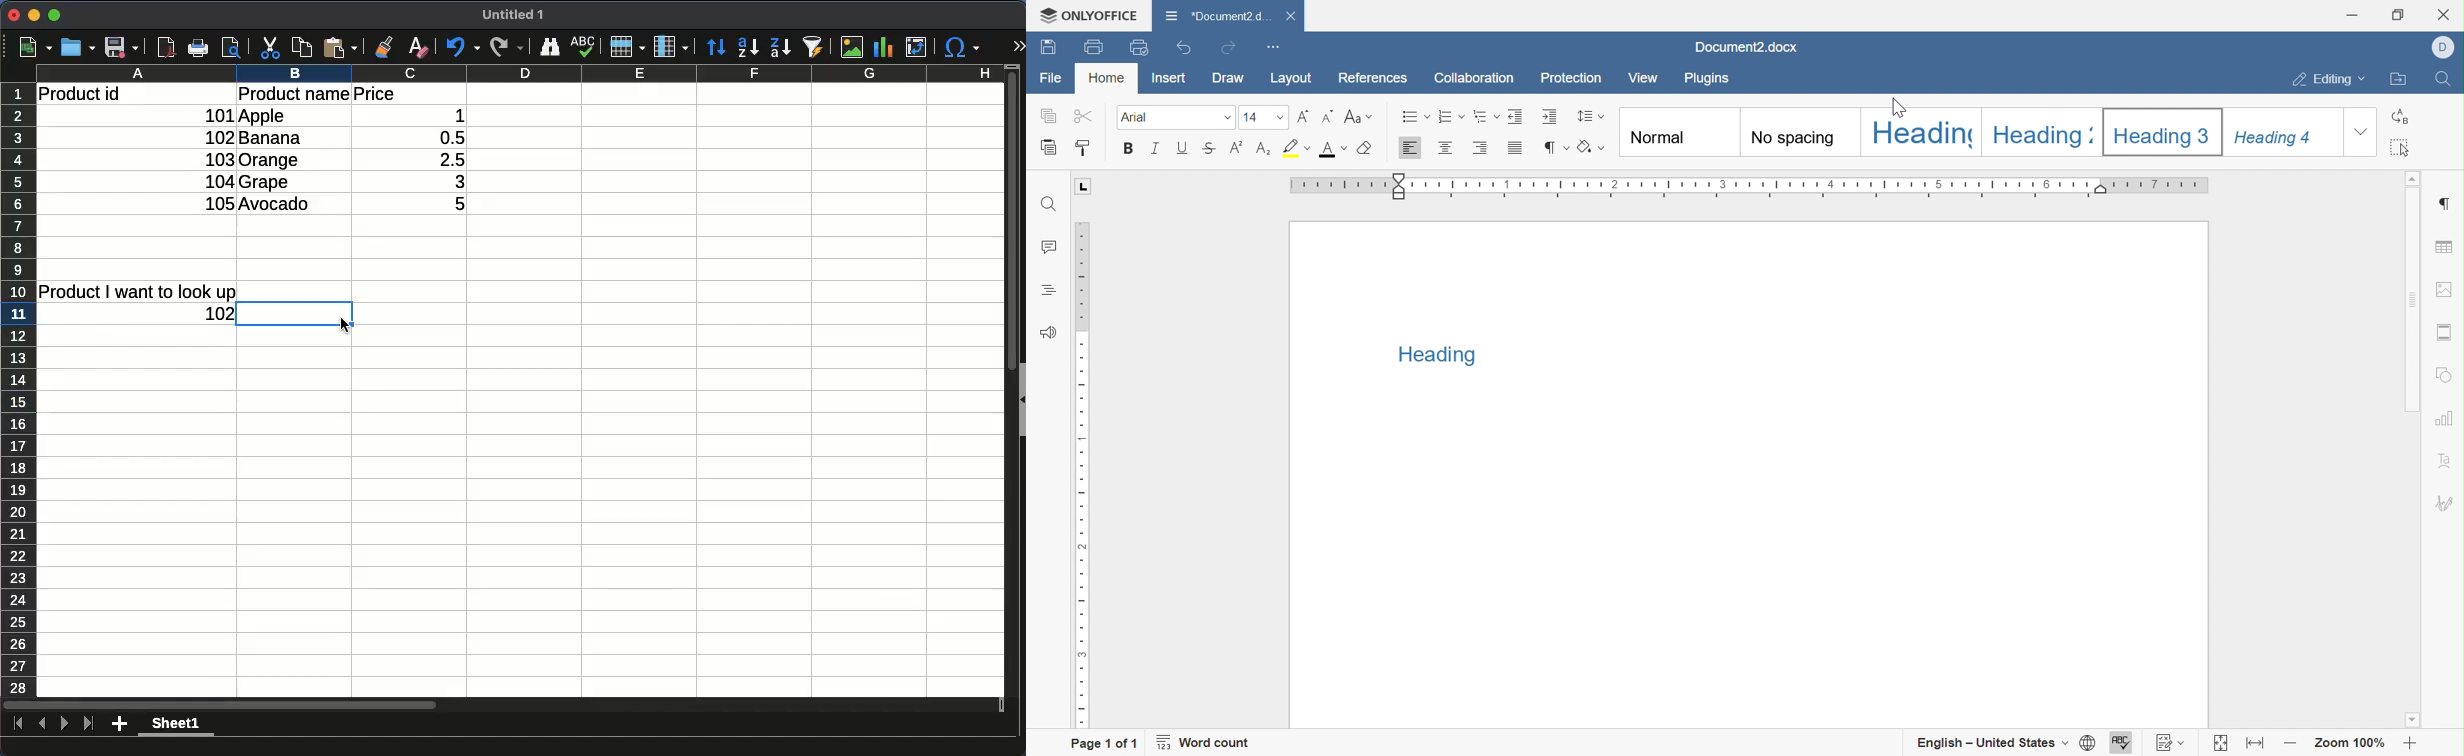  I want to click on Signature settings, so click(2449, 502).